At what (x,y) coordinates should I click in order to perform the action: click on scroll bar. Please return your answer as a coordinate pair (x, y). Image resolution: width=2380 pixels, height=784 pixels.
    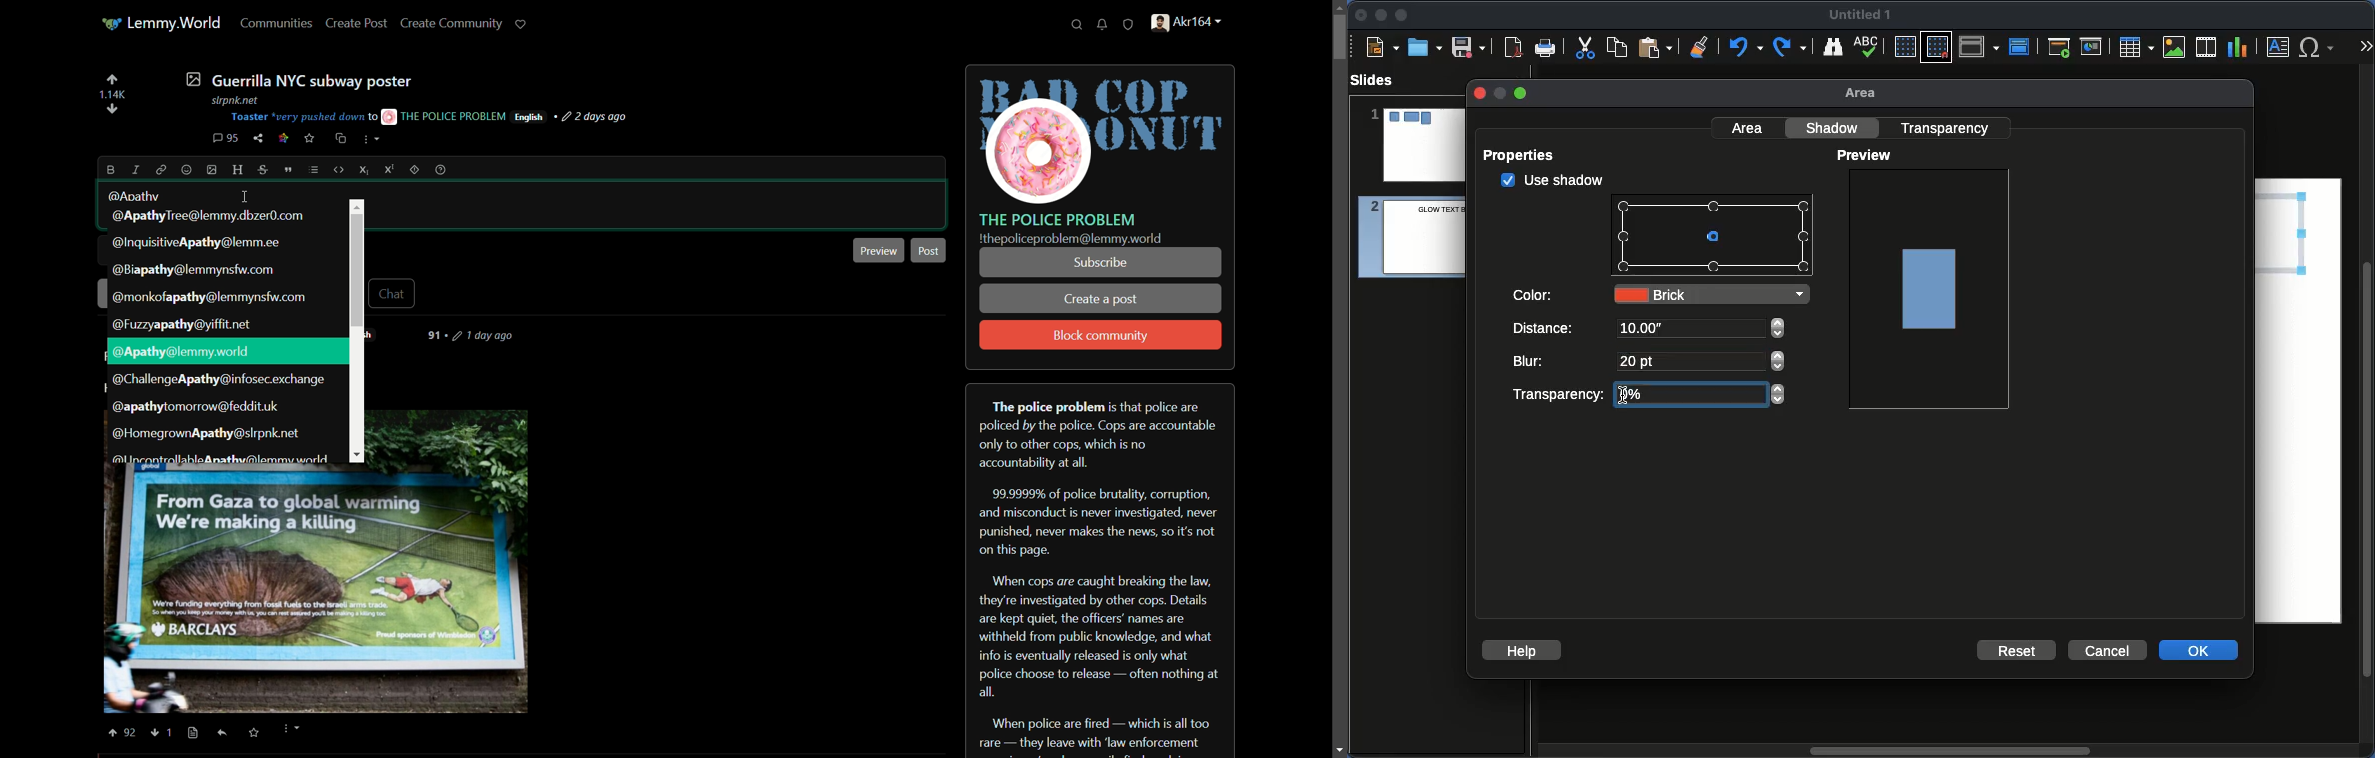
    Looking at the image, I should click on (357, 269).